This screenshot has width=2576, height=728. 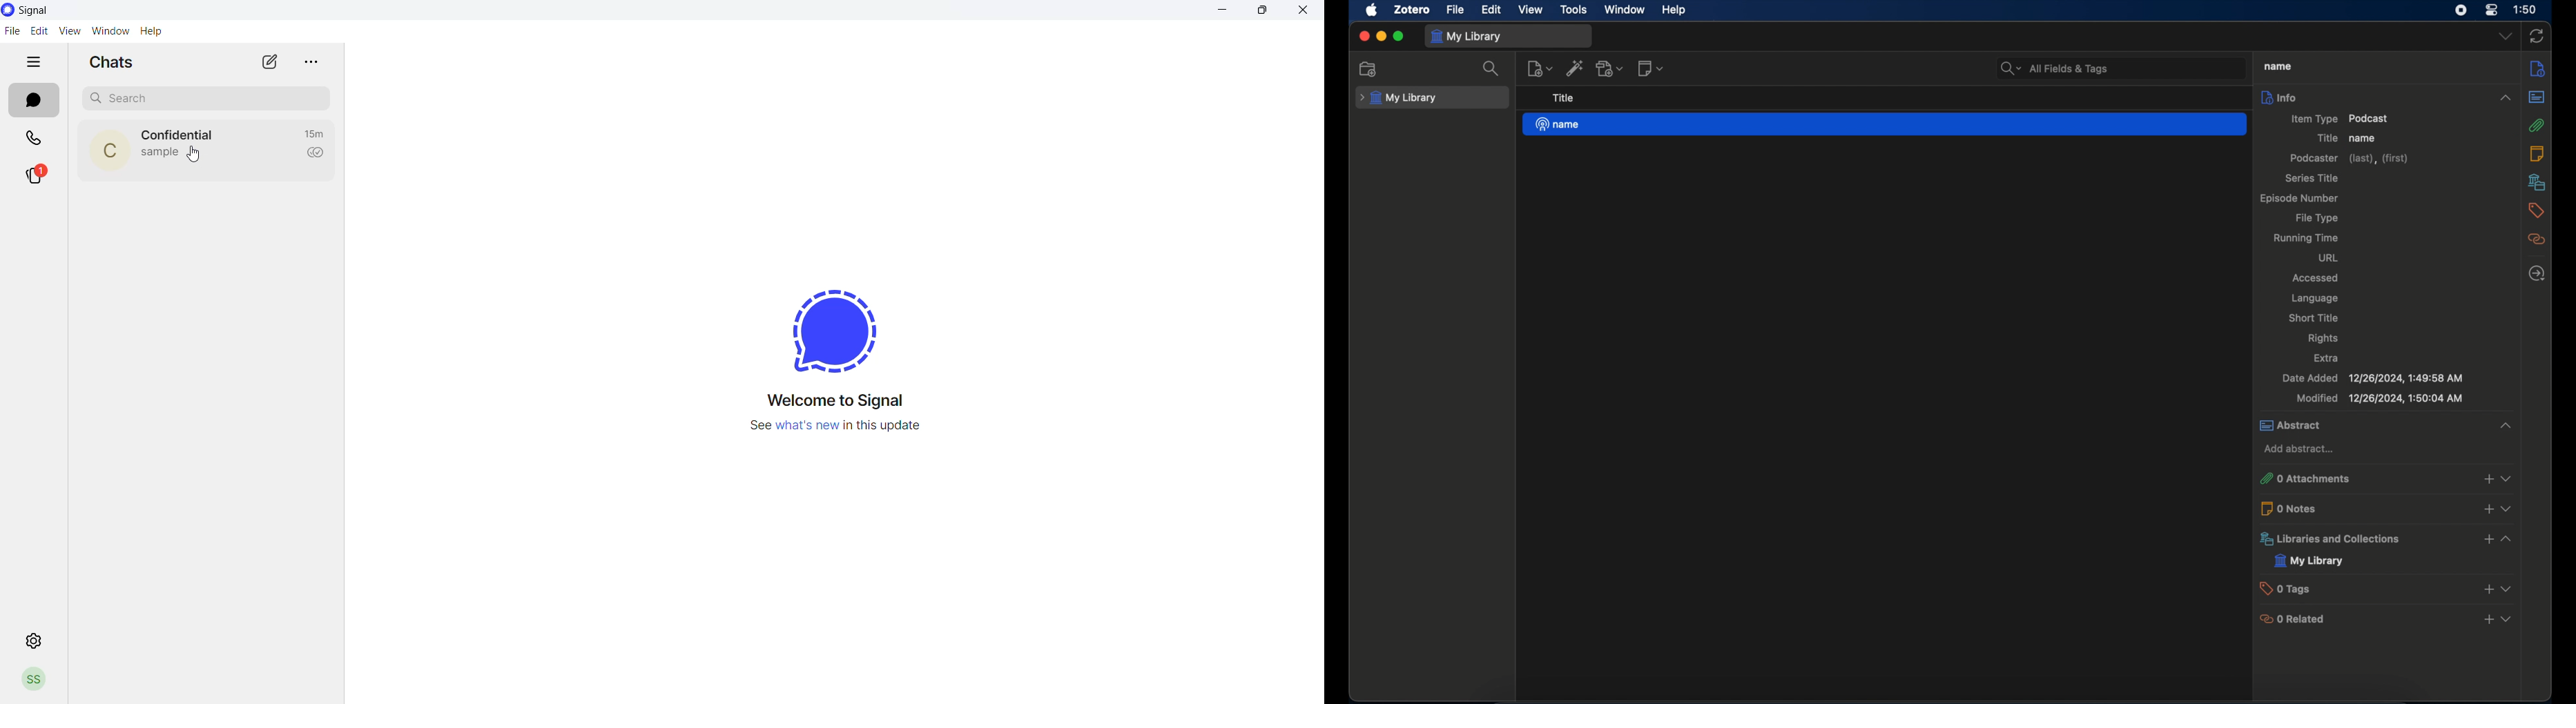 What do you see at coordinates (1540, 68) in the screenshot?
I see `new item` at bounding box center [1540, 68].